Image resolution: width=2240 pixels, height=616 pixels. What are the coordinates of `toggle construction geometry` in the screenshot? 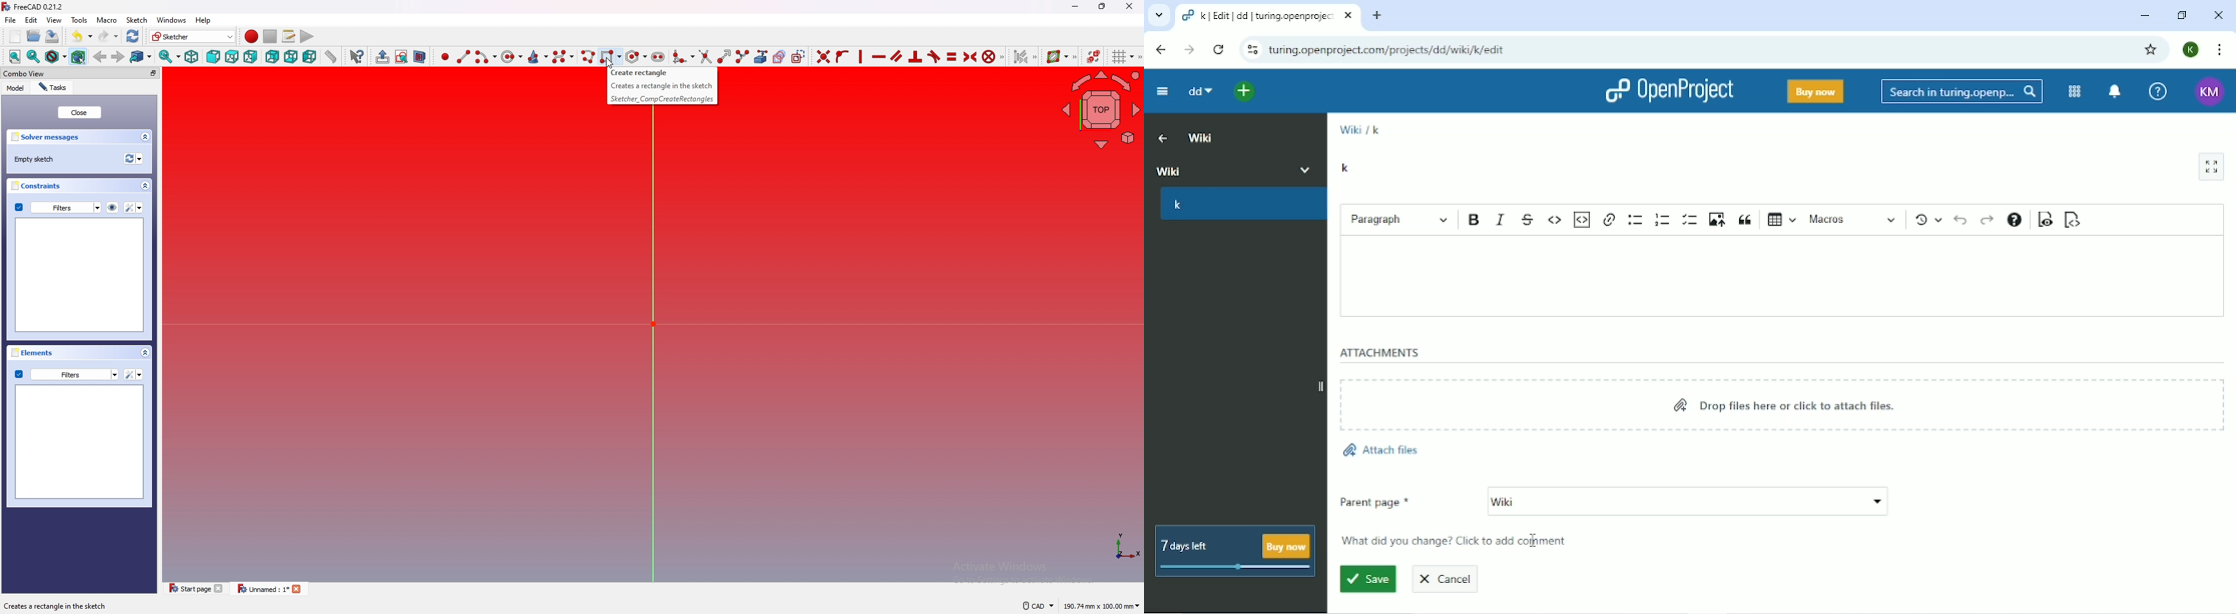 It's located at (799, 56).